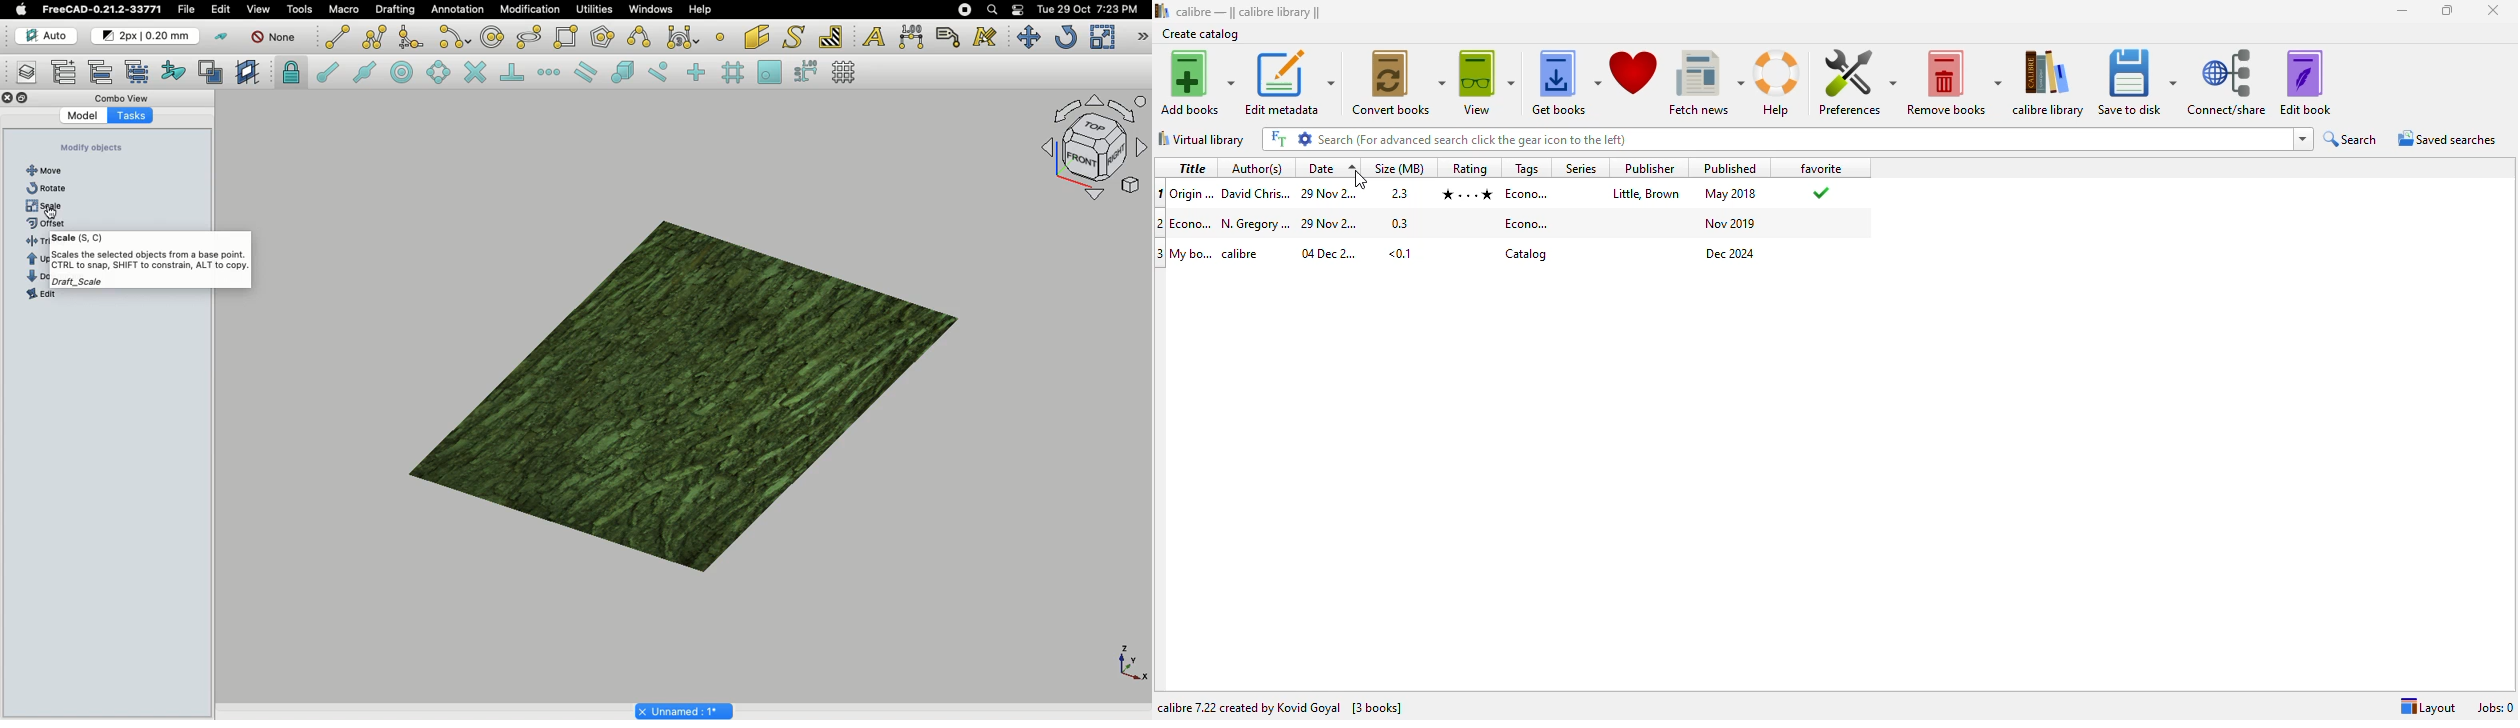 The height and width of the screenshot is (728, 2520). I want to click on Annotation, so click(458, 10).